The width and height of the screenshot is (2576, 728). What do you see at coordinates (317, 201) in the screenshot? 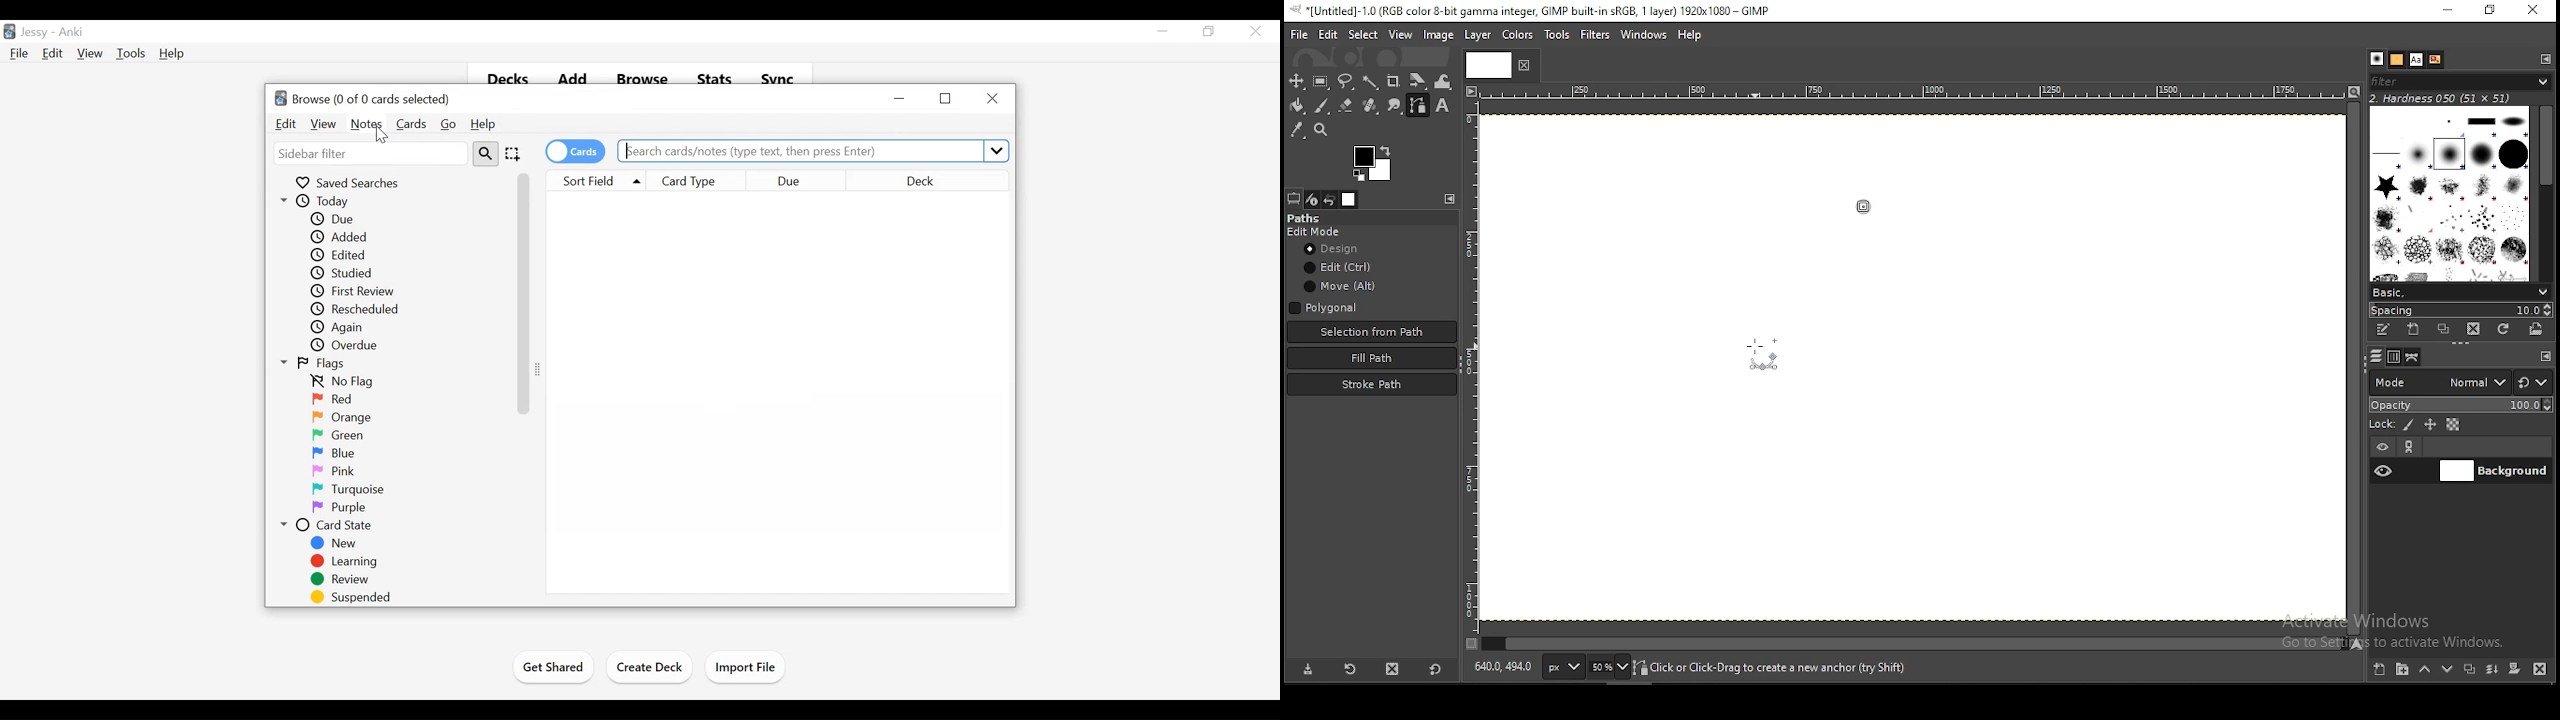
I see `Today` at bounding box center [317, 201].